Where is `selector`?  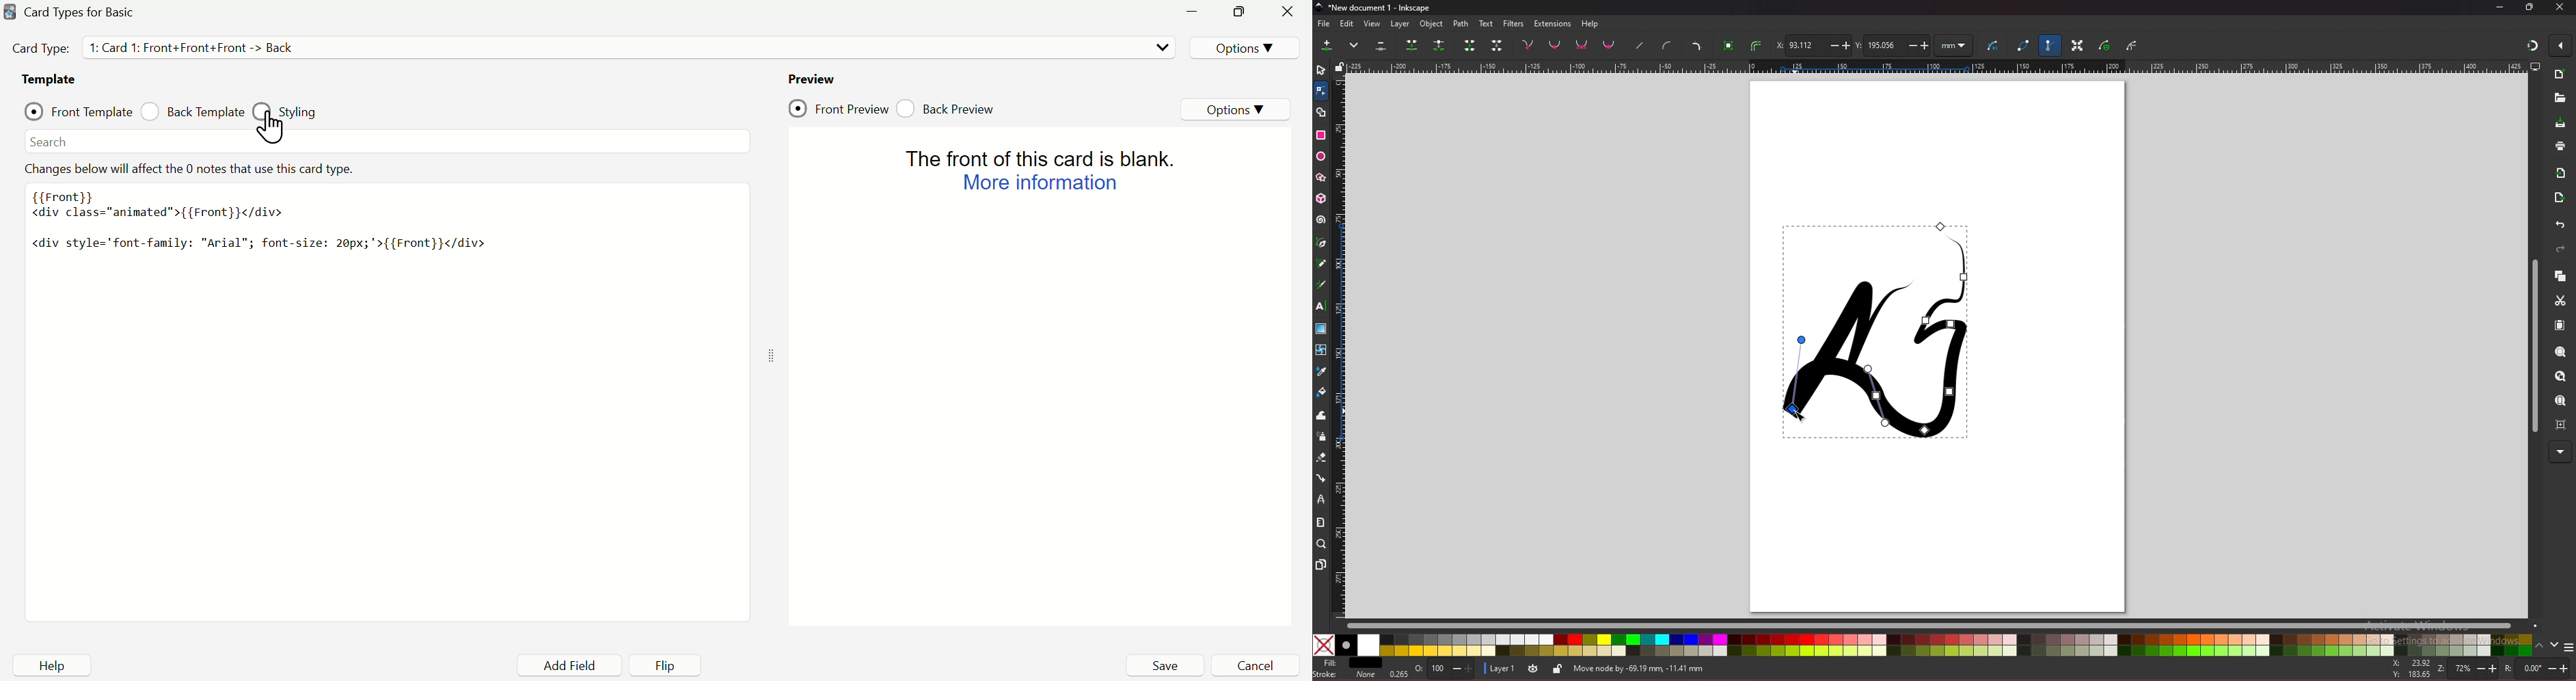
selector is located at coordinates (1321, 70).